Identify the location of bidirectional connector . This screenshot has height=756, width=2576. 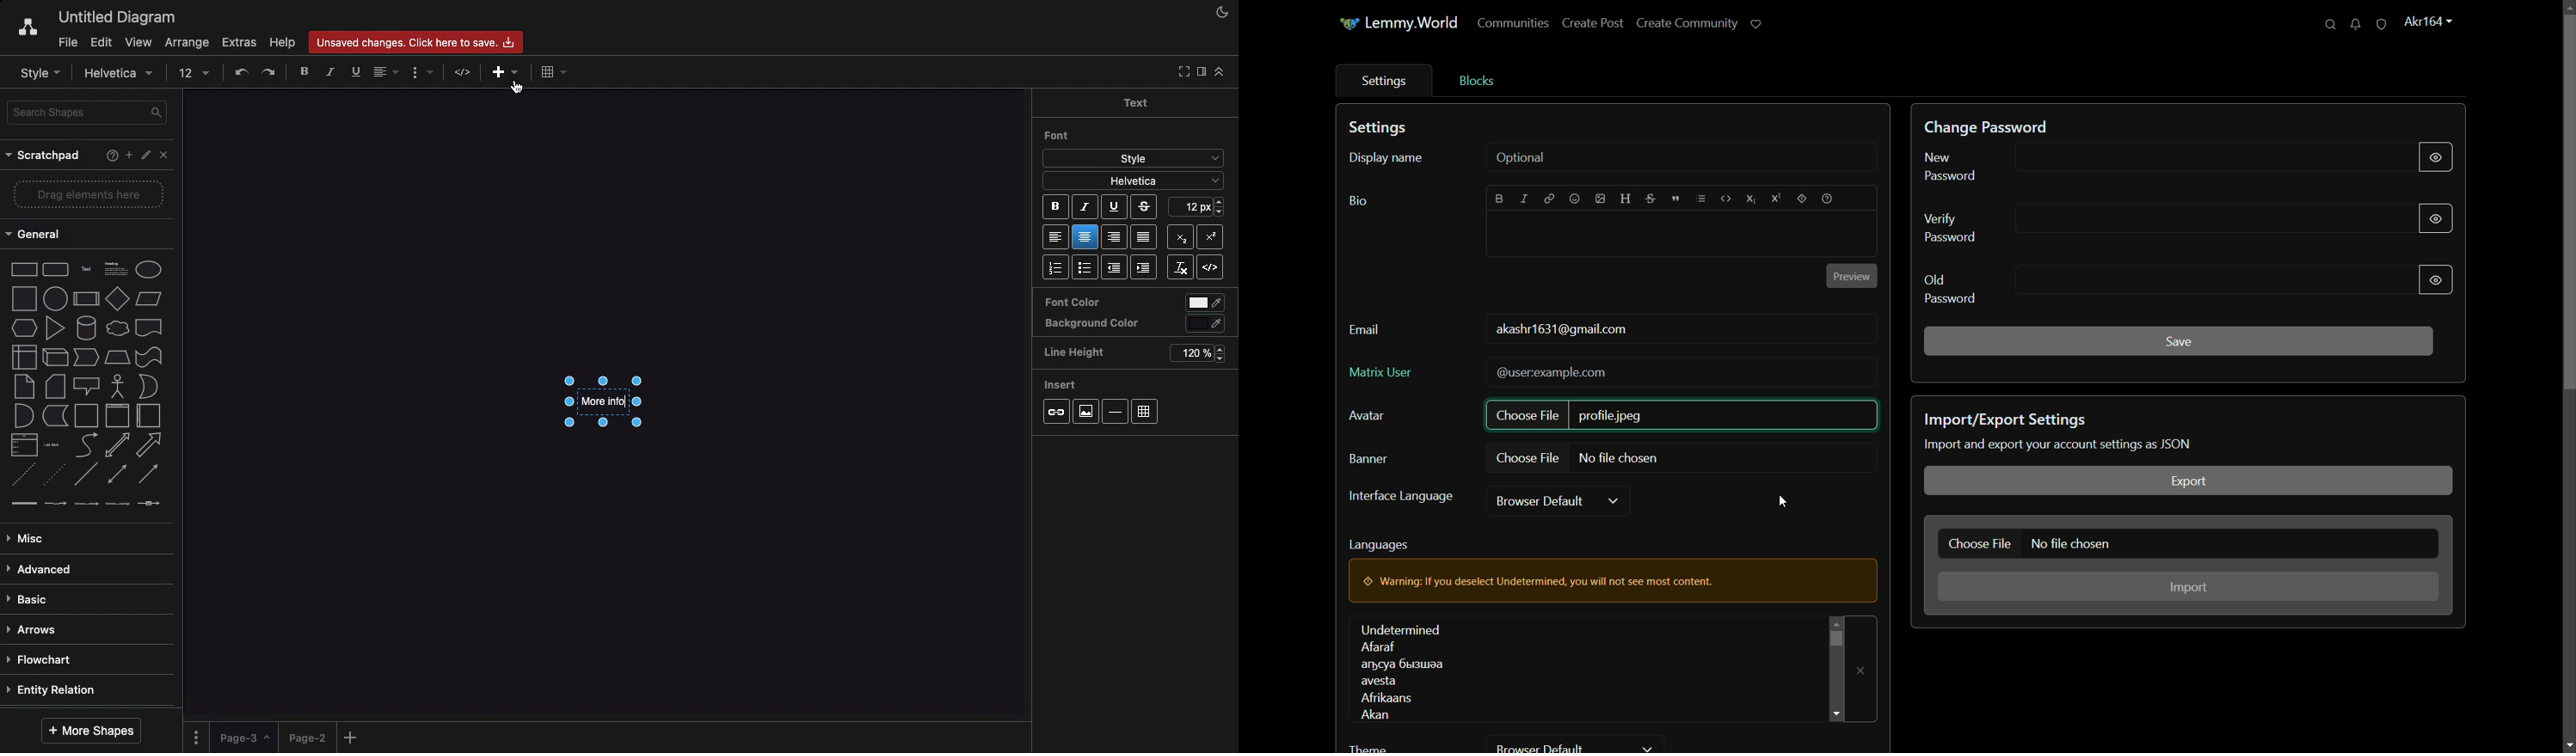
(116, 474).